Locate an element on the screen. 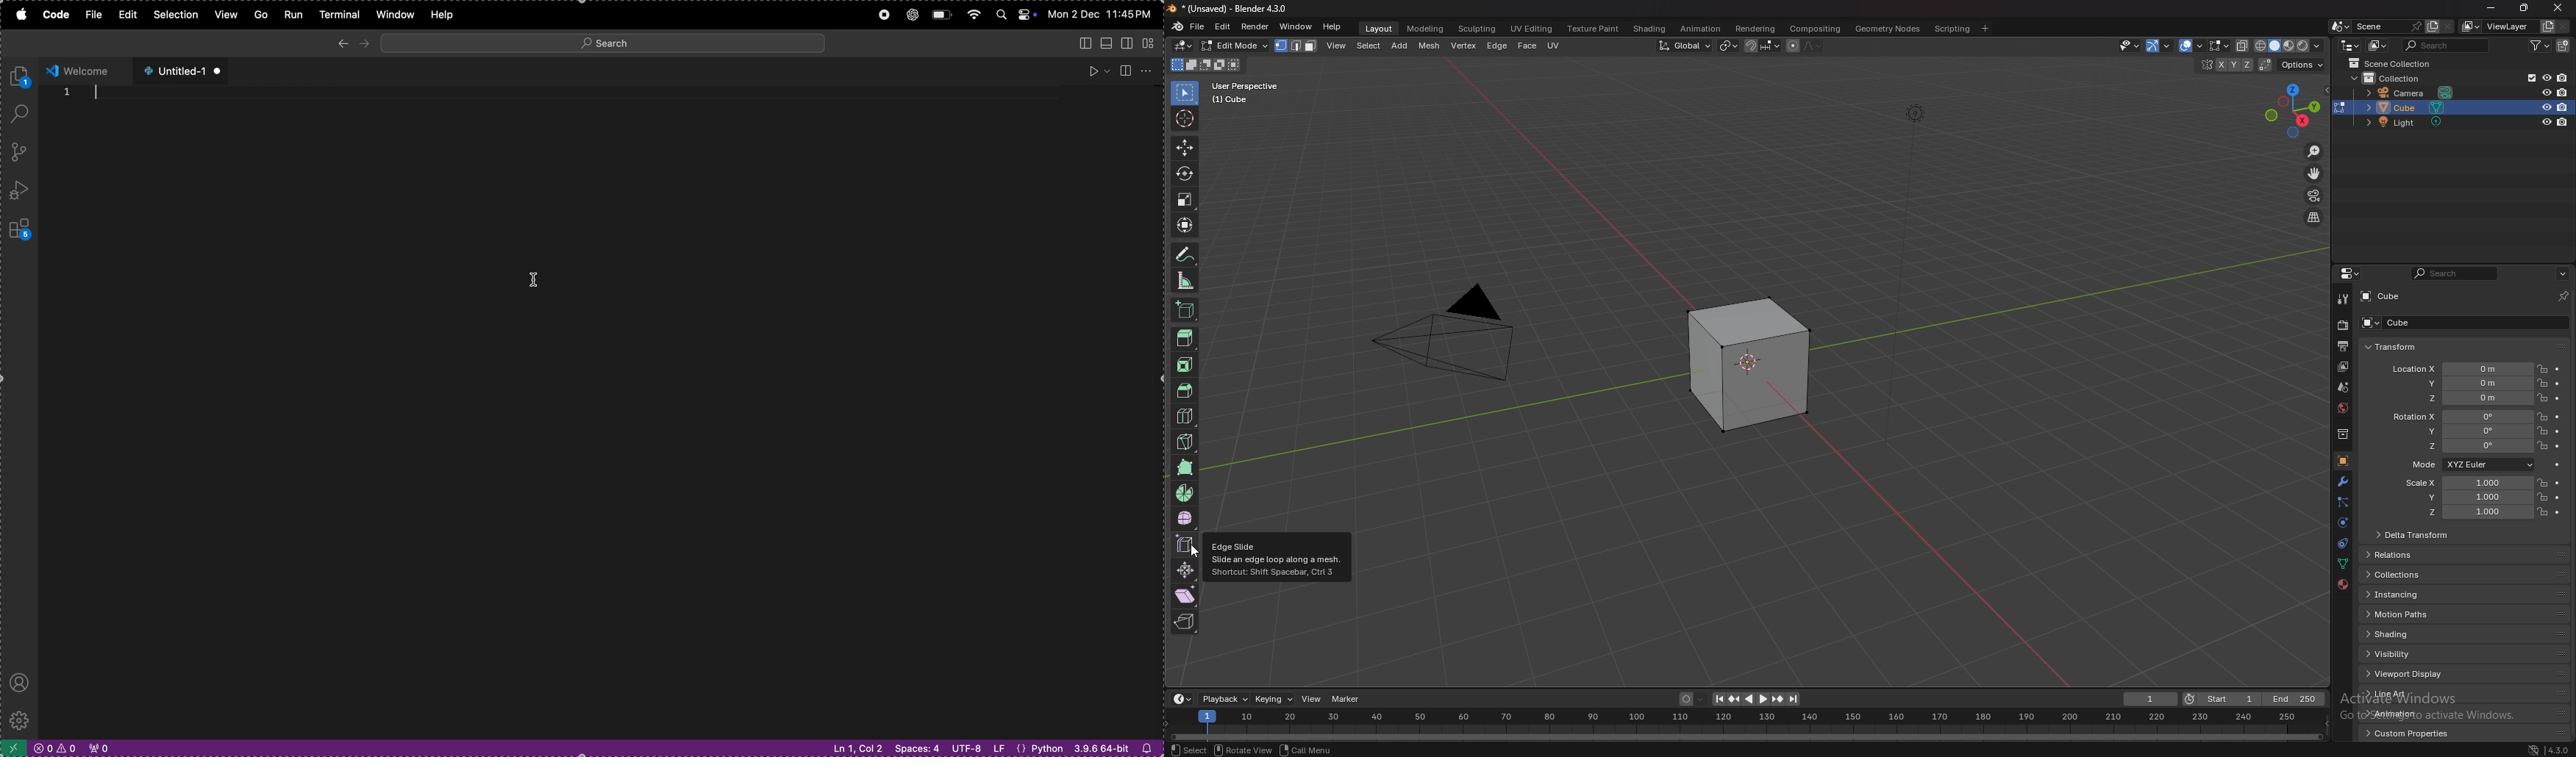 This screenshot has width=2576, height=784. file is located at coordinates (1198, 26).